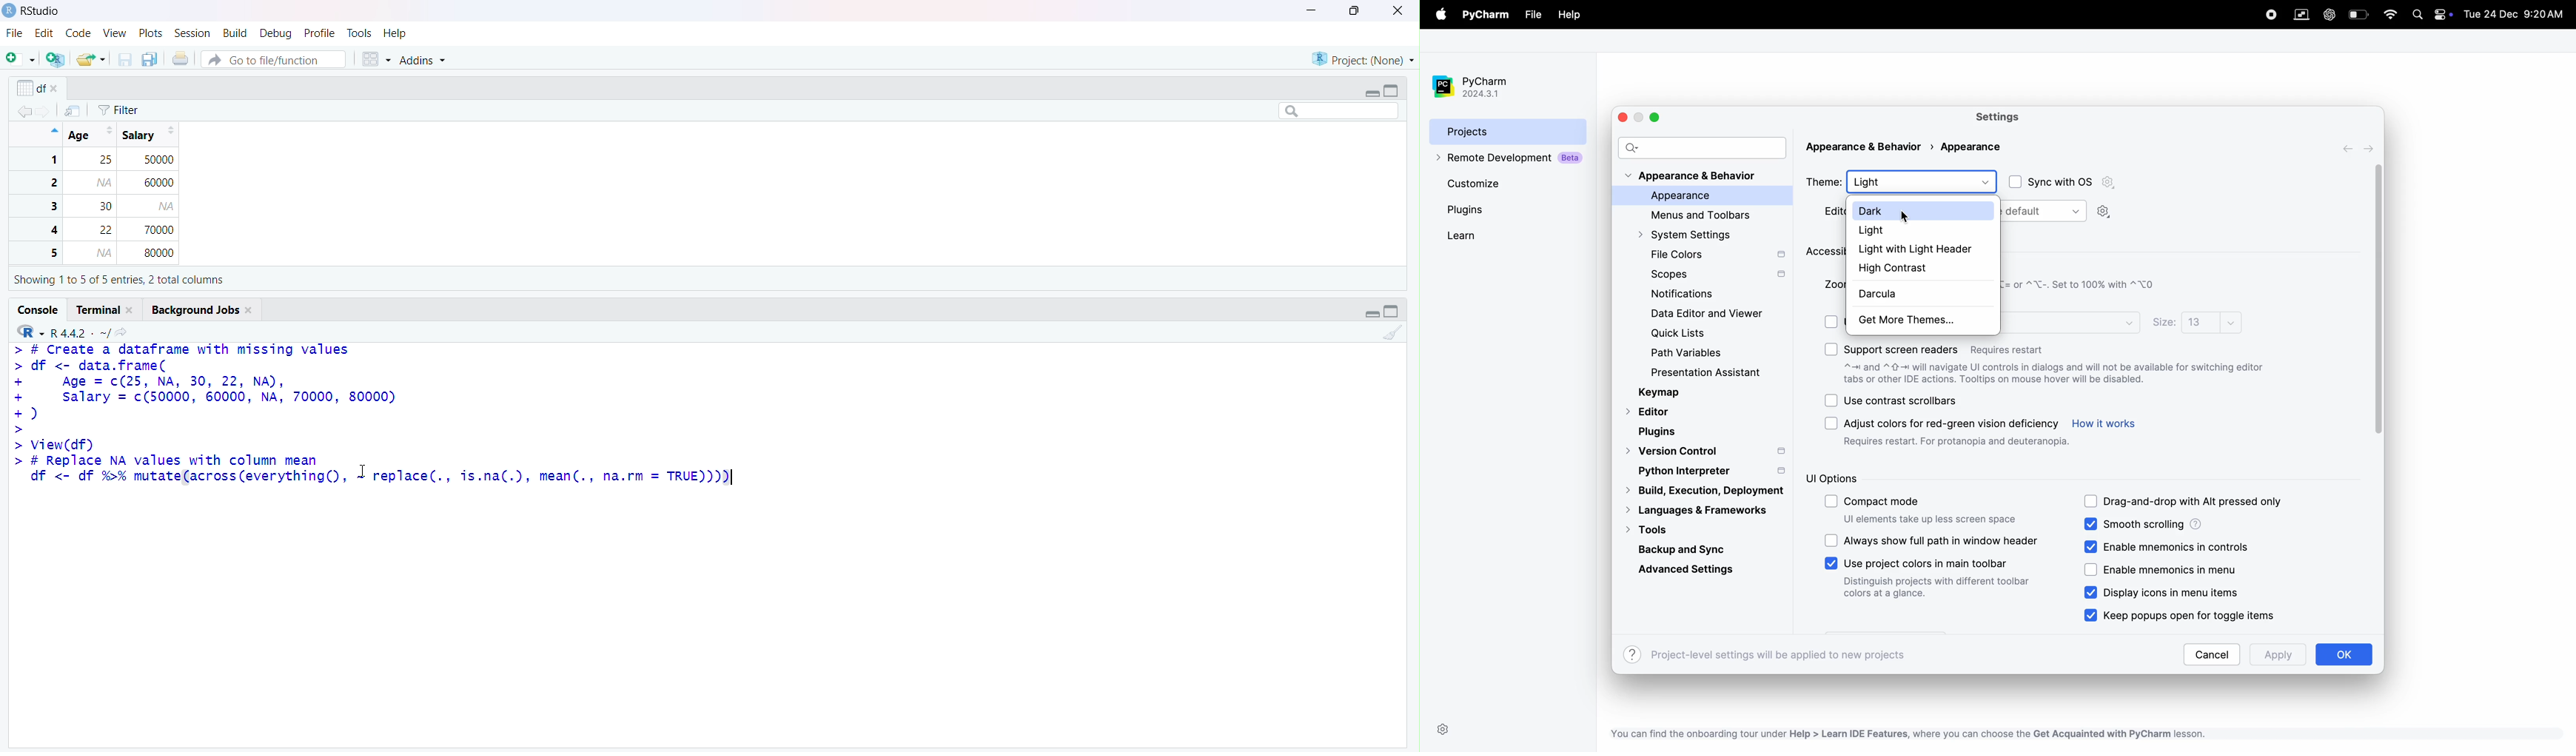  What do you see at coordinates (203, 309) in the screenshot?
I see `Background Jobs` at bounding box center [203, 309].